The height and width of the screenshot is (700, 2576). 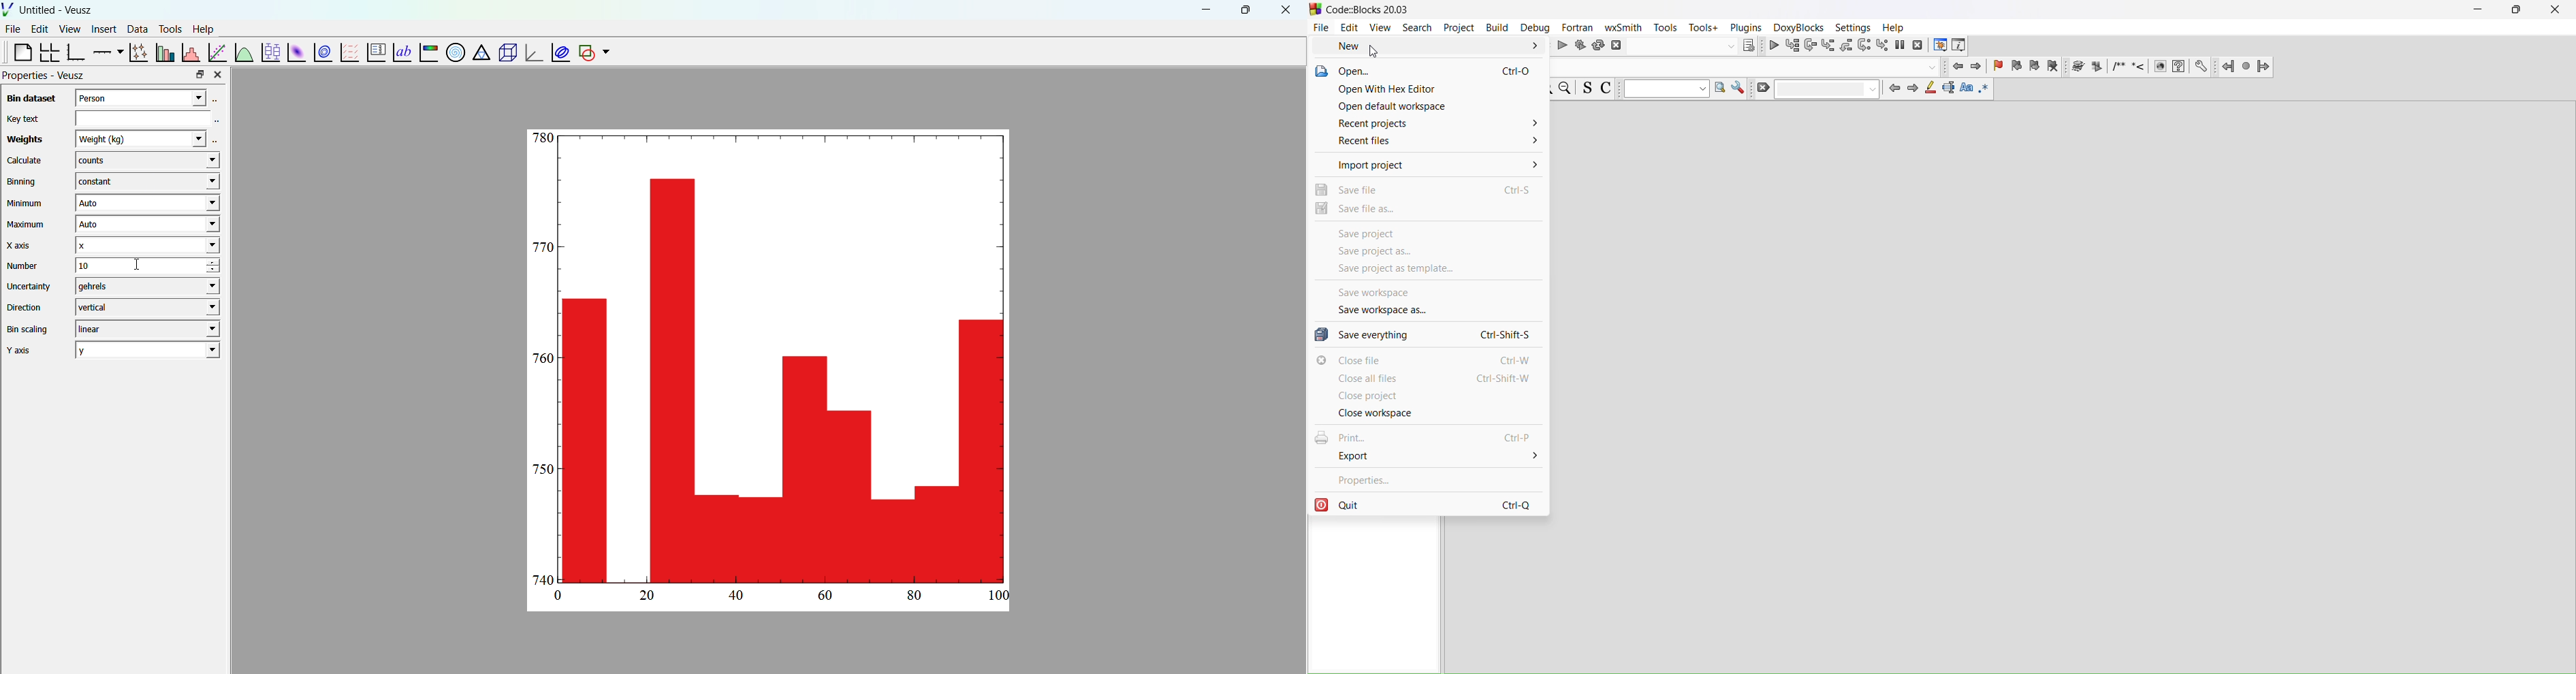 I want to click on plot a vector table, so click(x=348, y=52).